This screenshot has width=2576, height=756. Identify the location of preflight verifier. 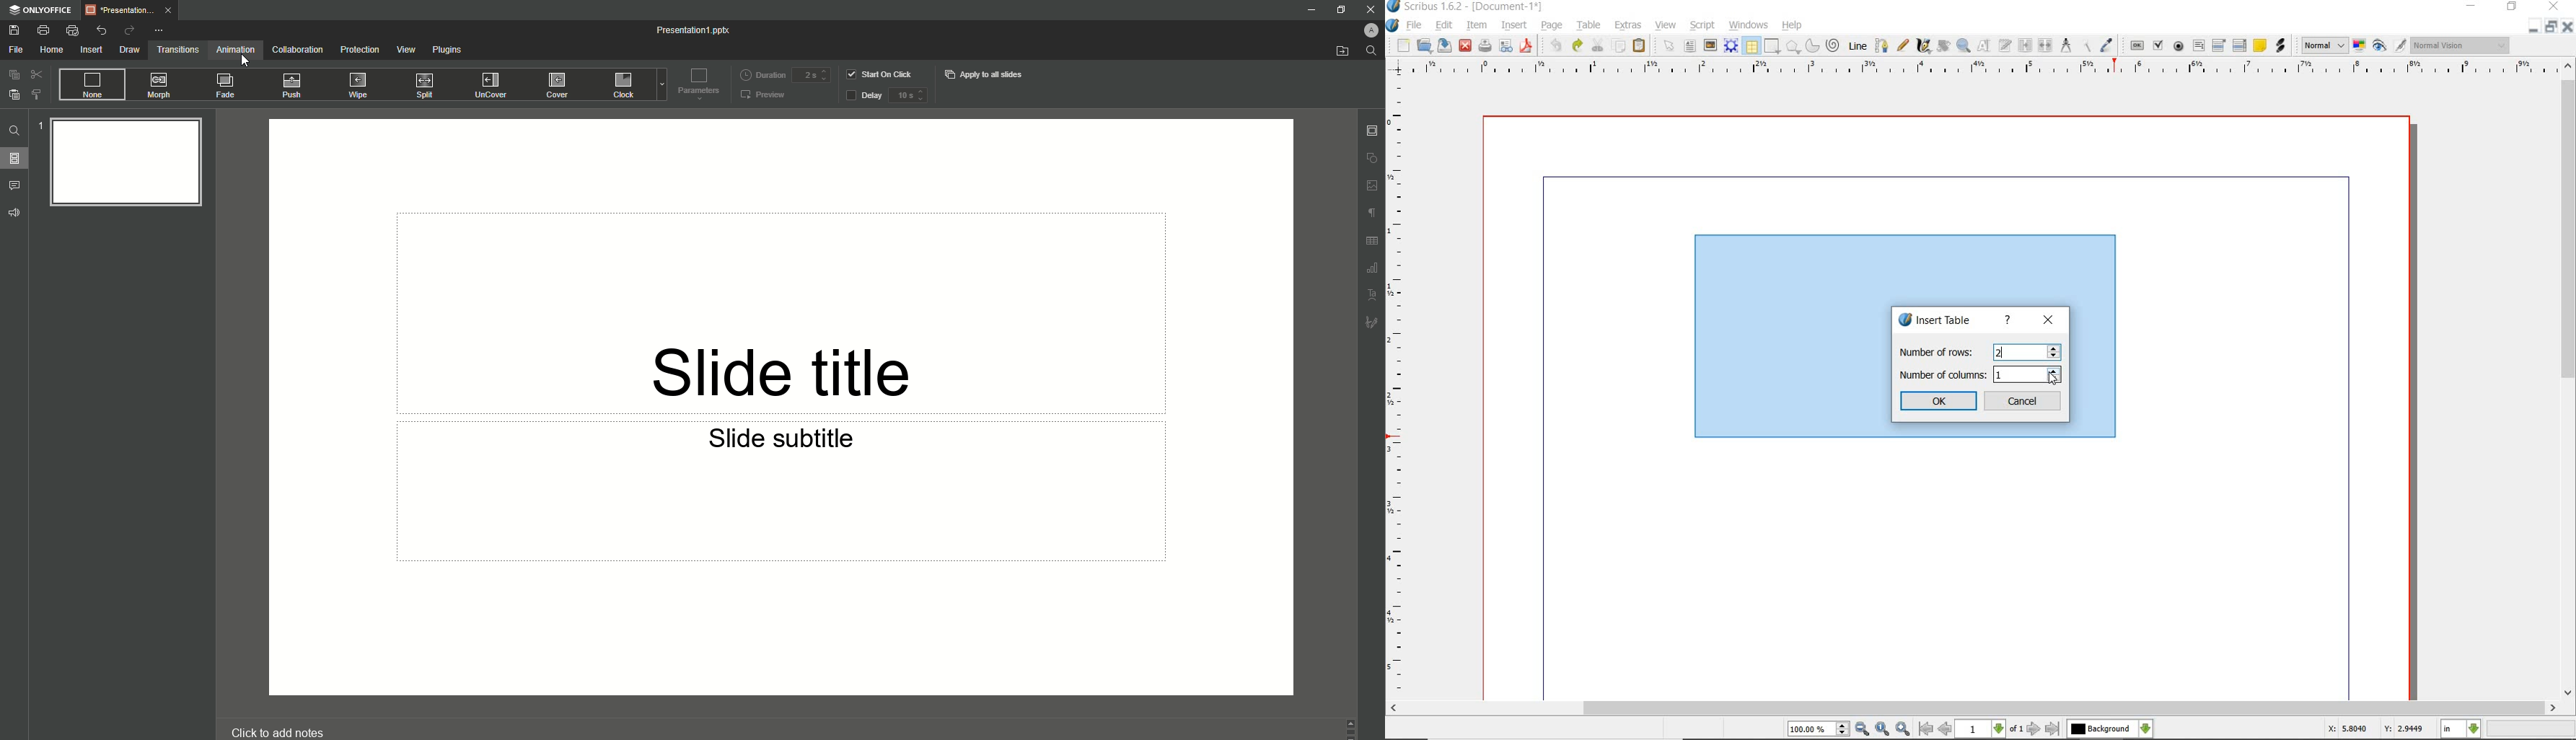
(1506, 47).